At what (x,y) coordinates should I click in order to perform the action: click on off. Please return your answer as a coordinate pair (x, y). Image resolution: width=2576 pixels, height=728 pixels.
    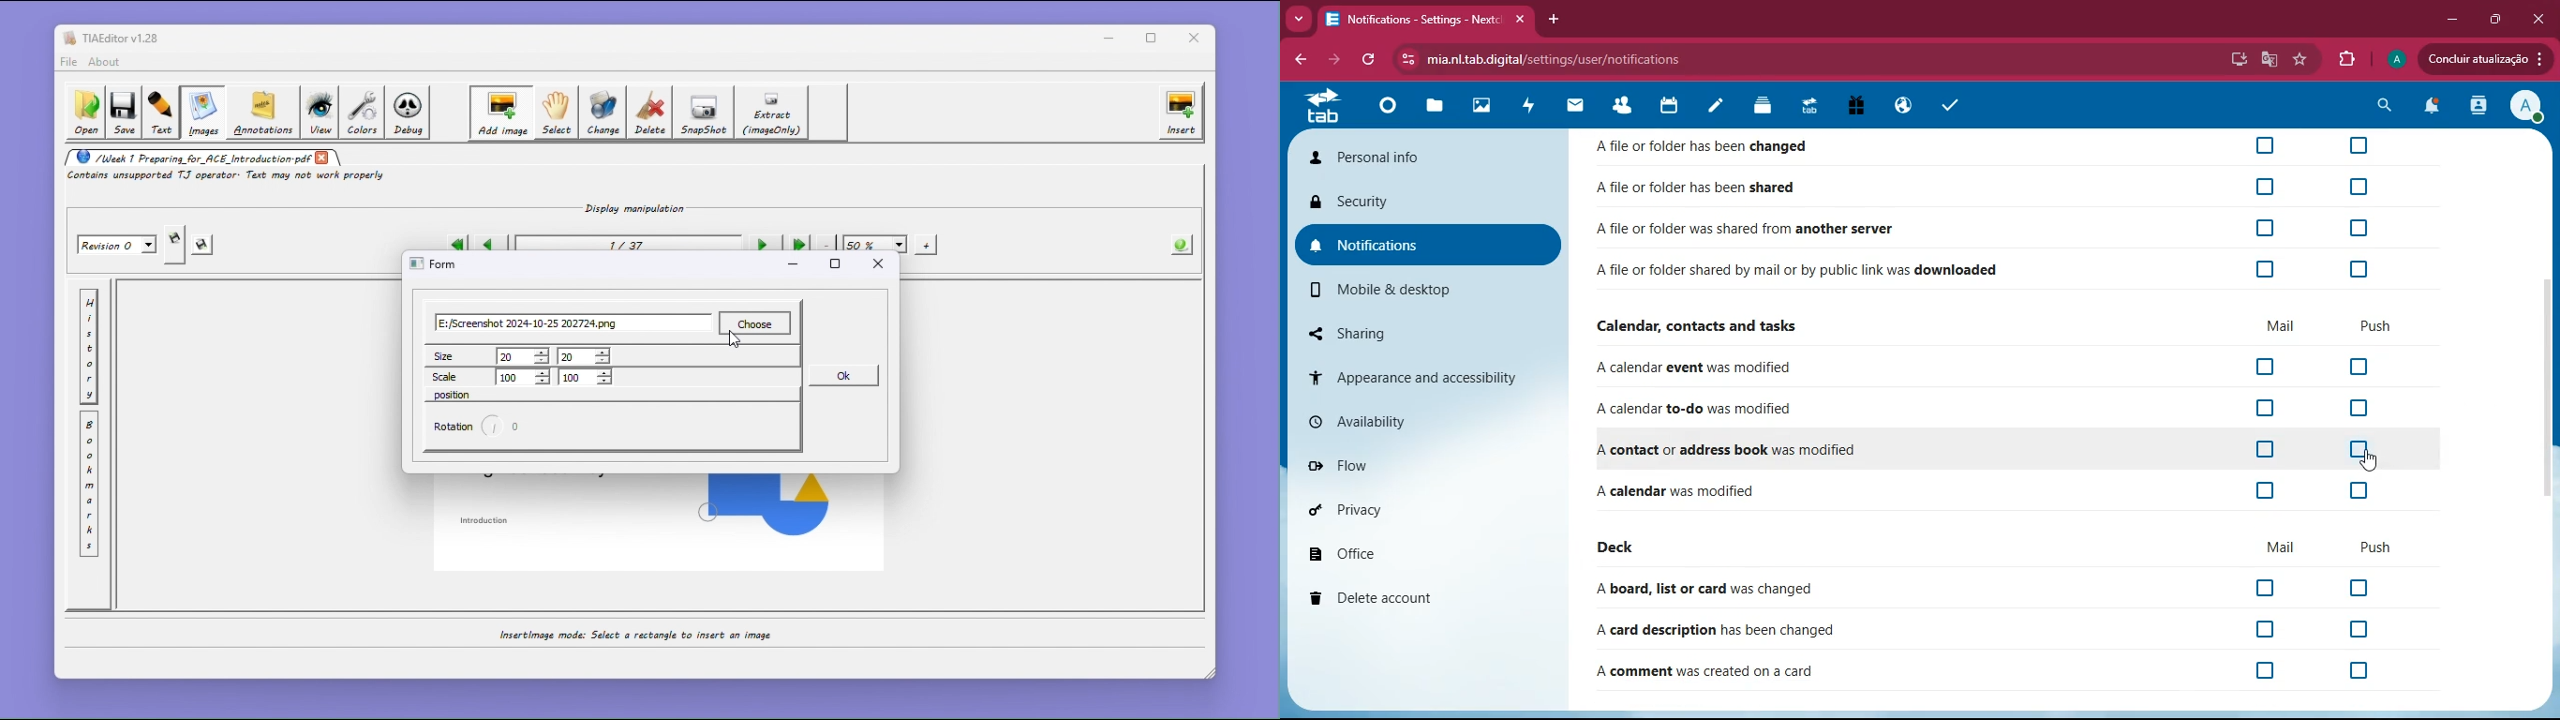
    Looking at the image, I should click on (2358, 490).